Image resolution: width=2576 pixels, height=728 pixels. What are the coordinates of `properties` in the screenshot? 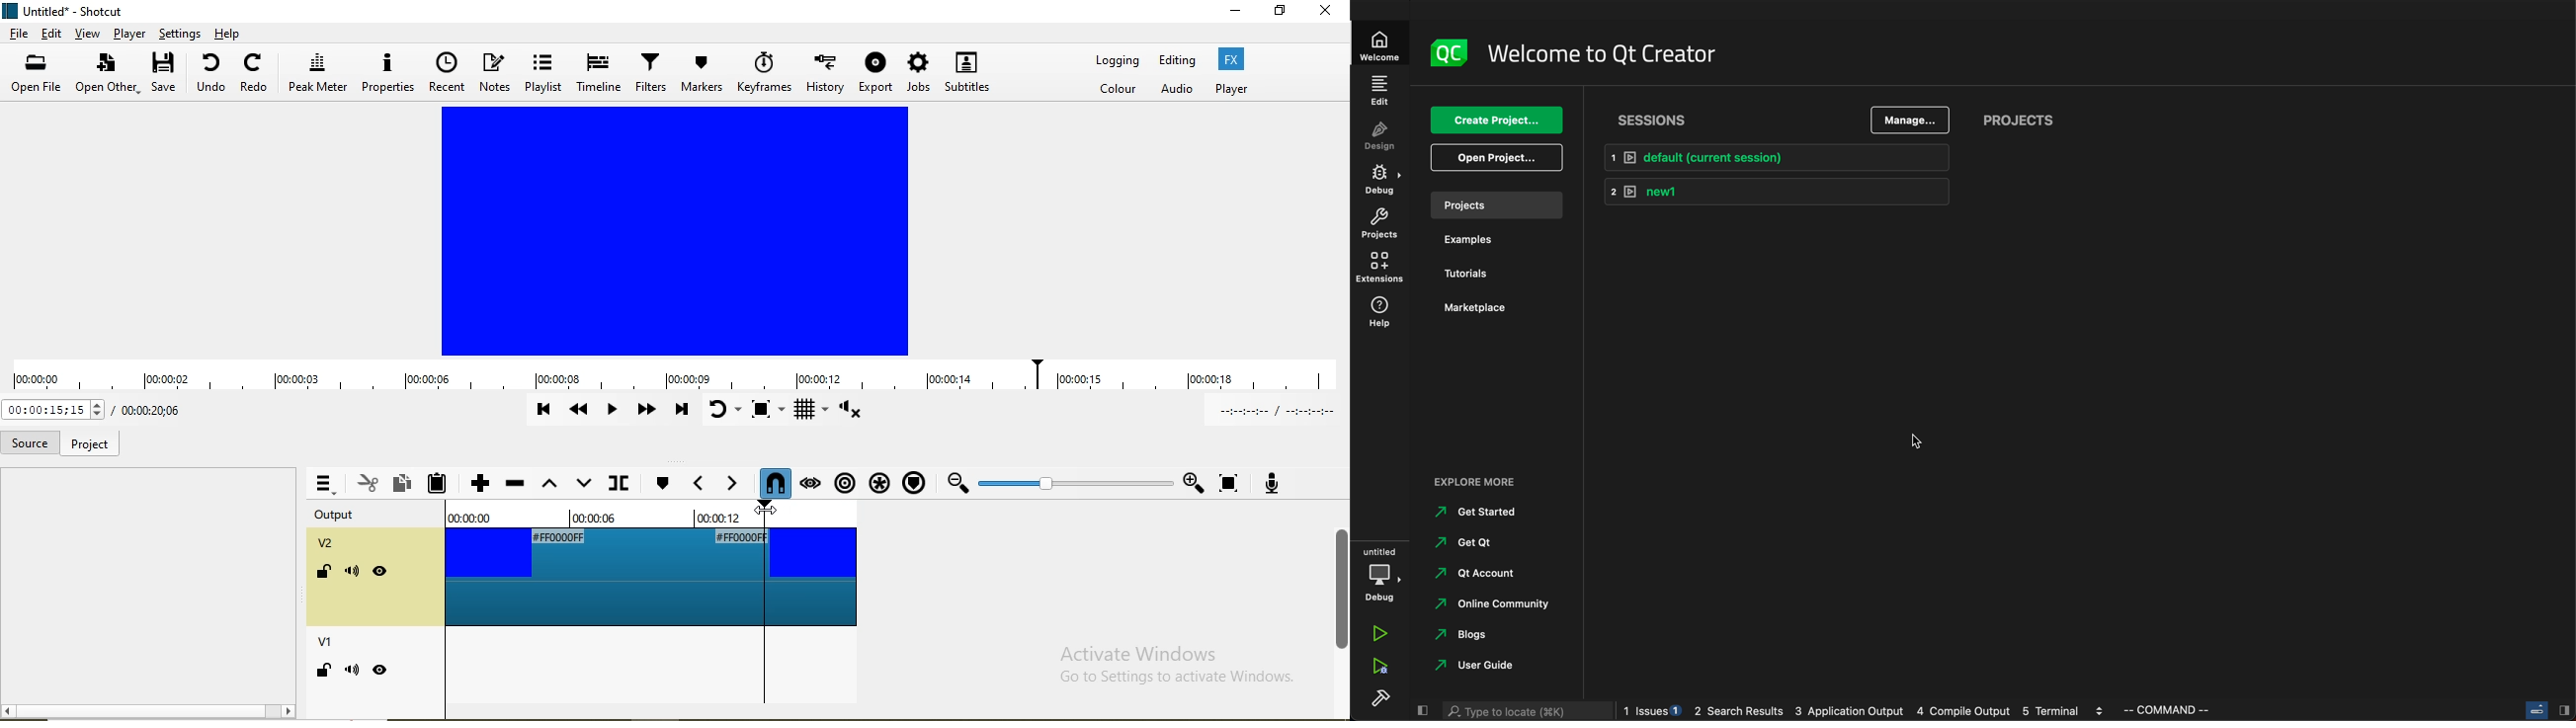 It's located at (387, 73).